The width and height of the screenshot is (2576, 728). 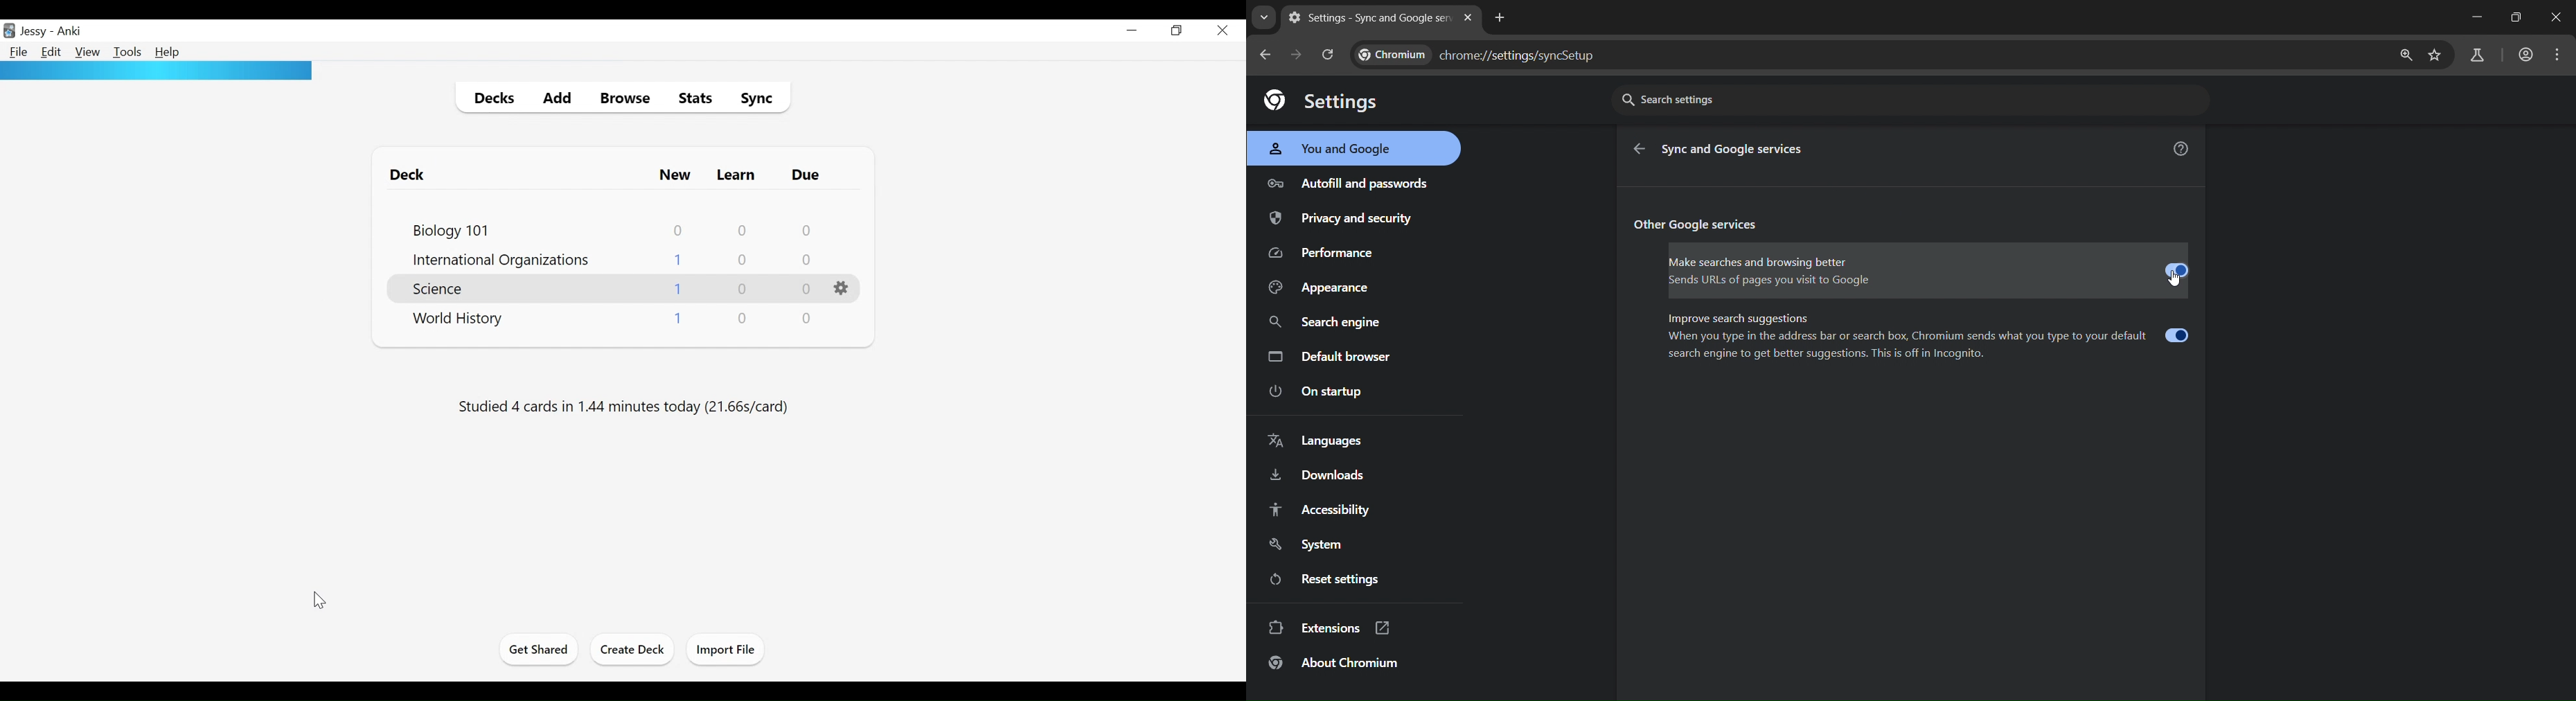 I want to click on Options, so click(x=842, y=288).